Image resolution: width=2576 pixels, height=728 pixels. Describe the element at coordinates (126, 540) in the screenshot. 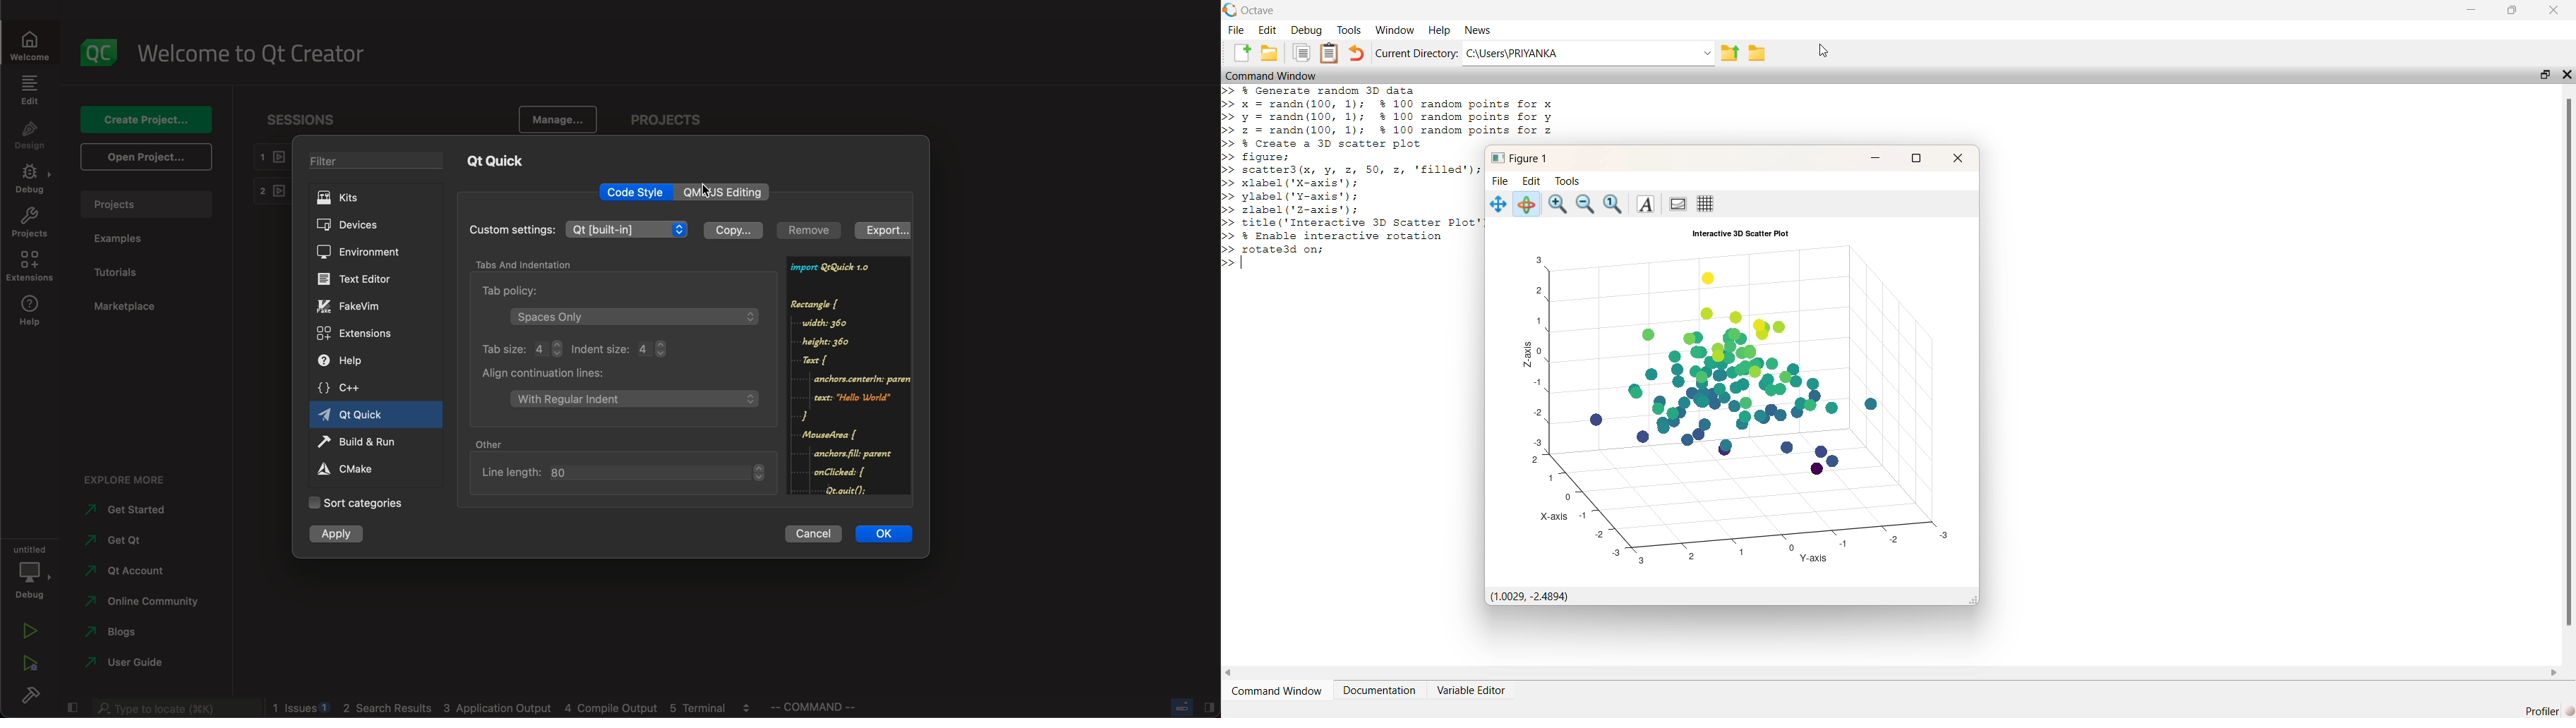

I see `get` at that location.